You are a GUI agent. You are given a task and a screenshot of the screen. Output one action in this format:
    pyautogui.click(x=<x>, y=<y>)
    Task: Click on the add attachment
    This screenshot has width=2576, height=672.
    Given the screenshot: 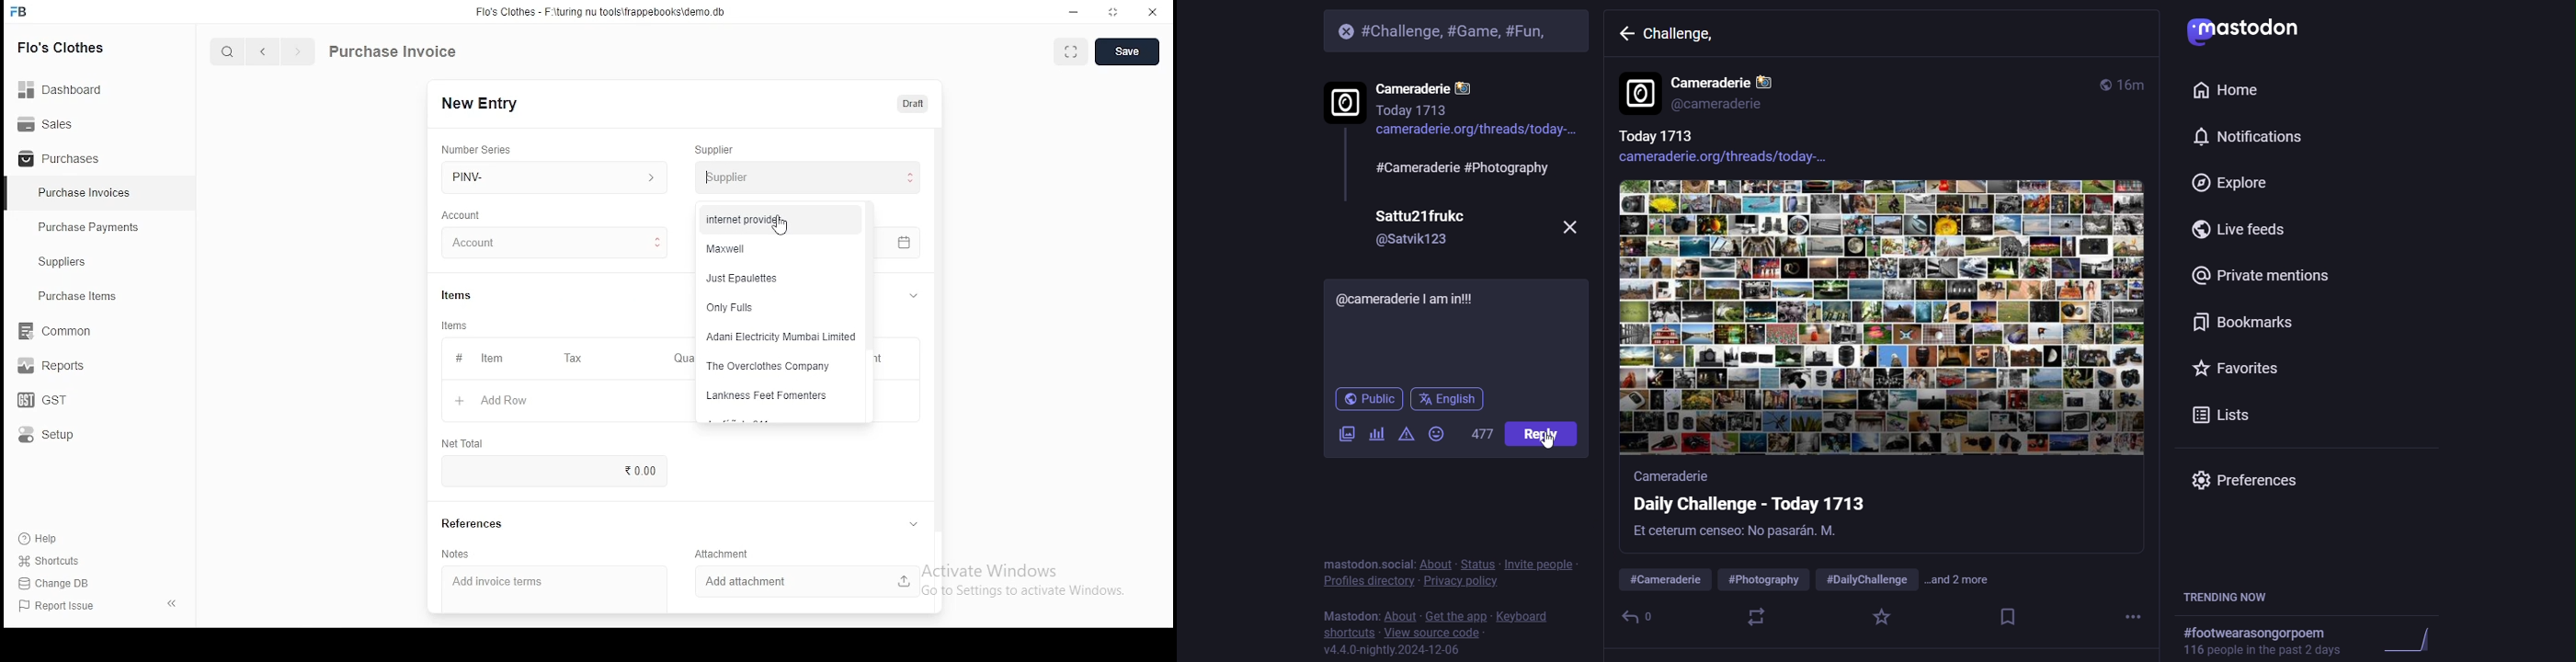 What is the action you would take?
    pyautogui.click(x=808, y=580)
    